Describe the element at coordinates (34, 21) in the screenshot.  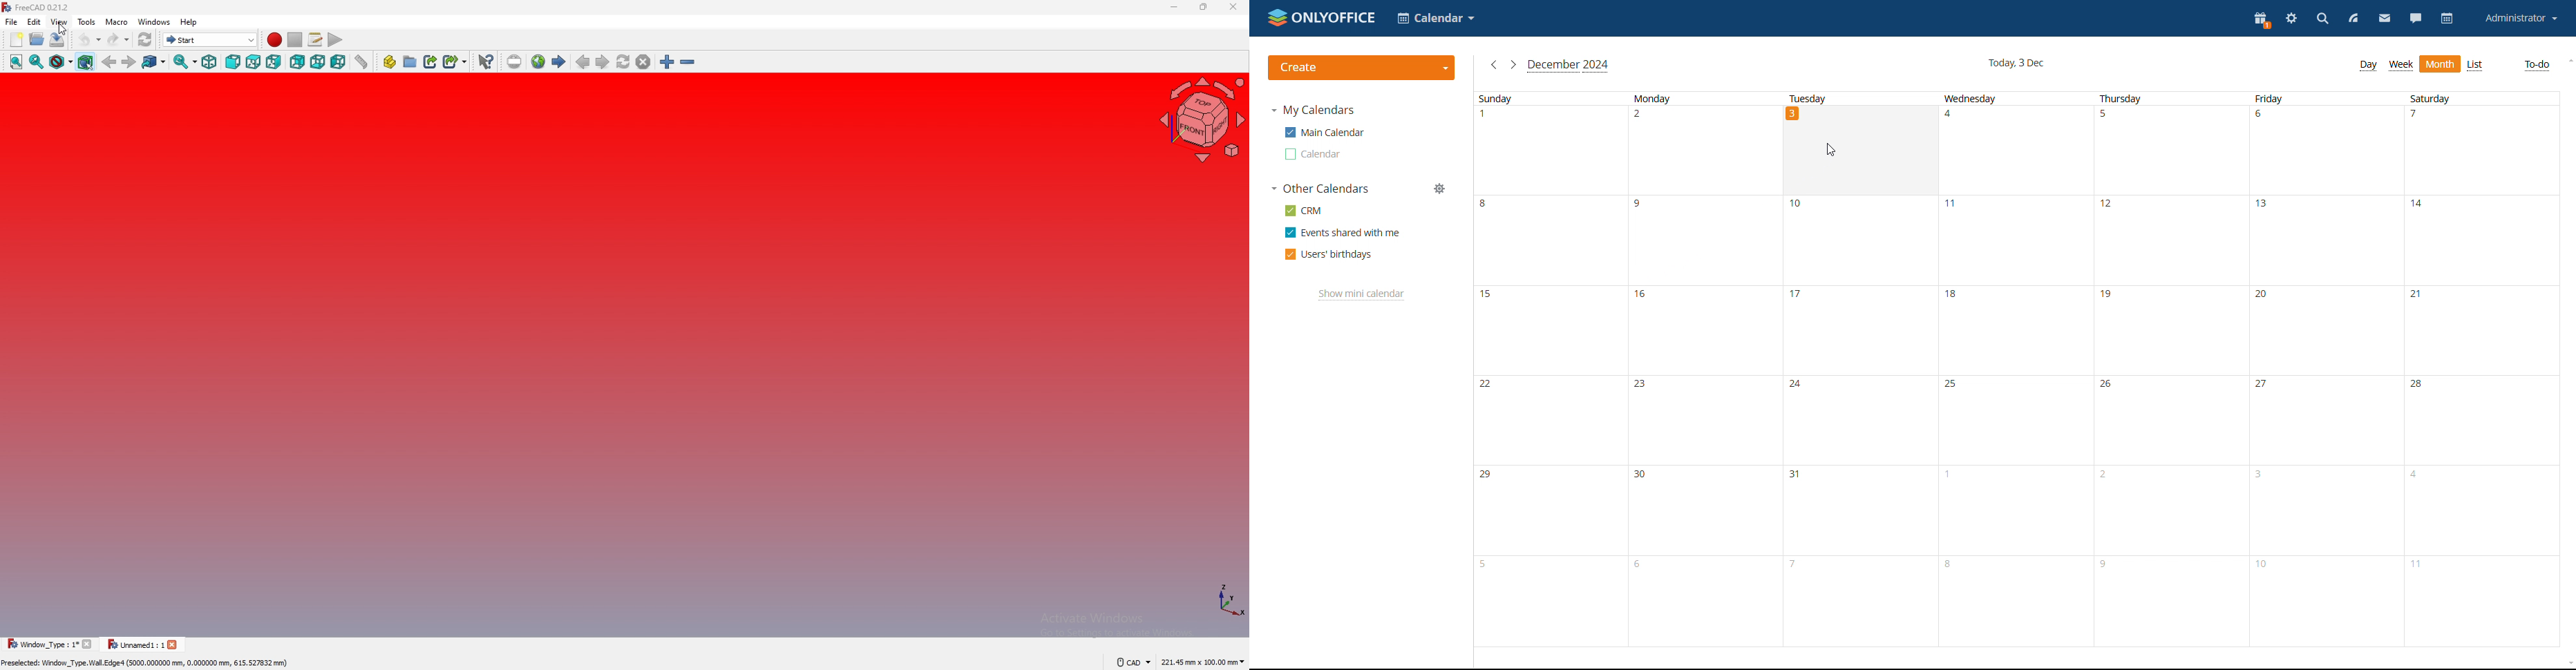
I see `edit` at that location.